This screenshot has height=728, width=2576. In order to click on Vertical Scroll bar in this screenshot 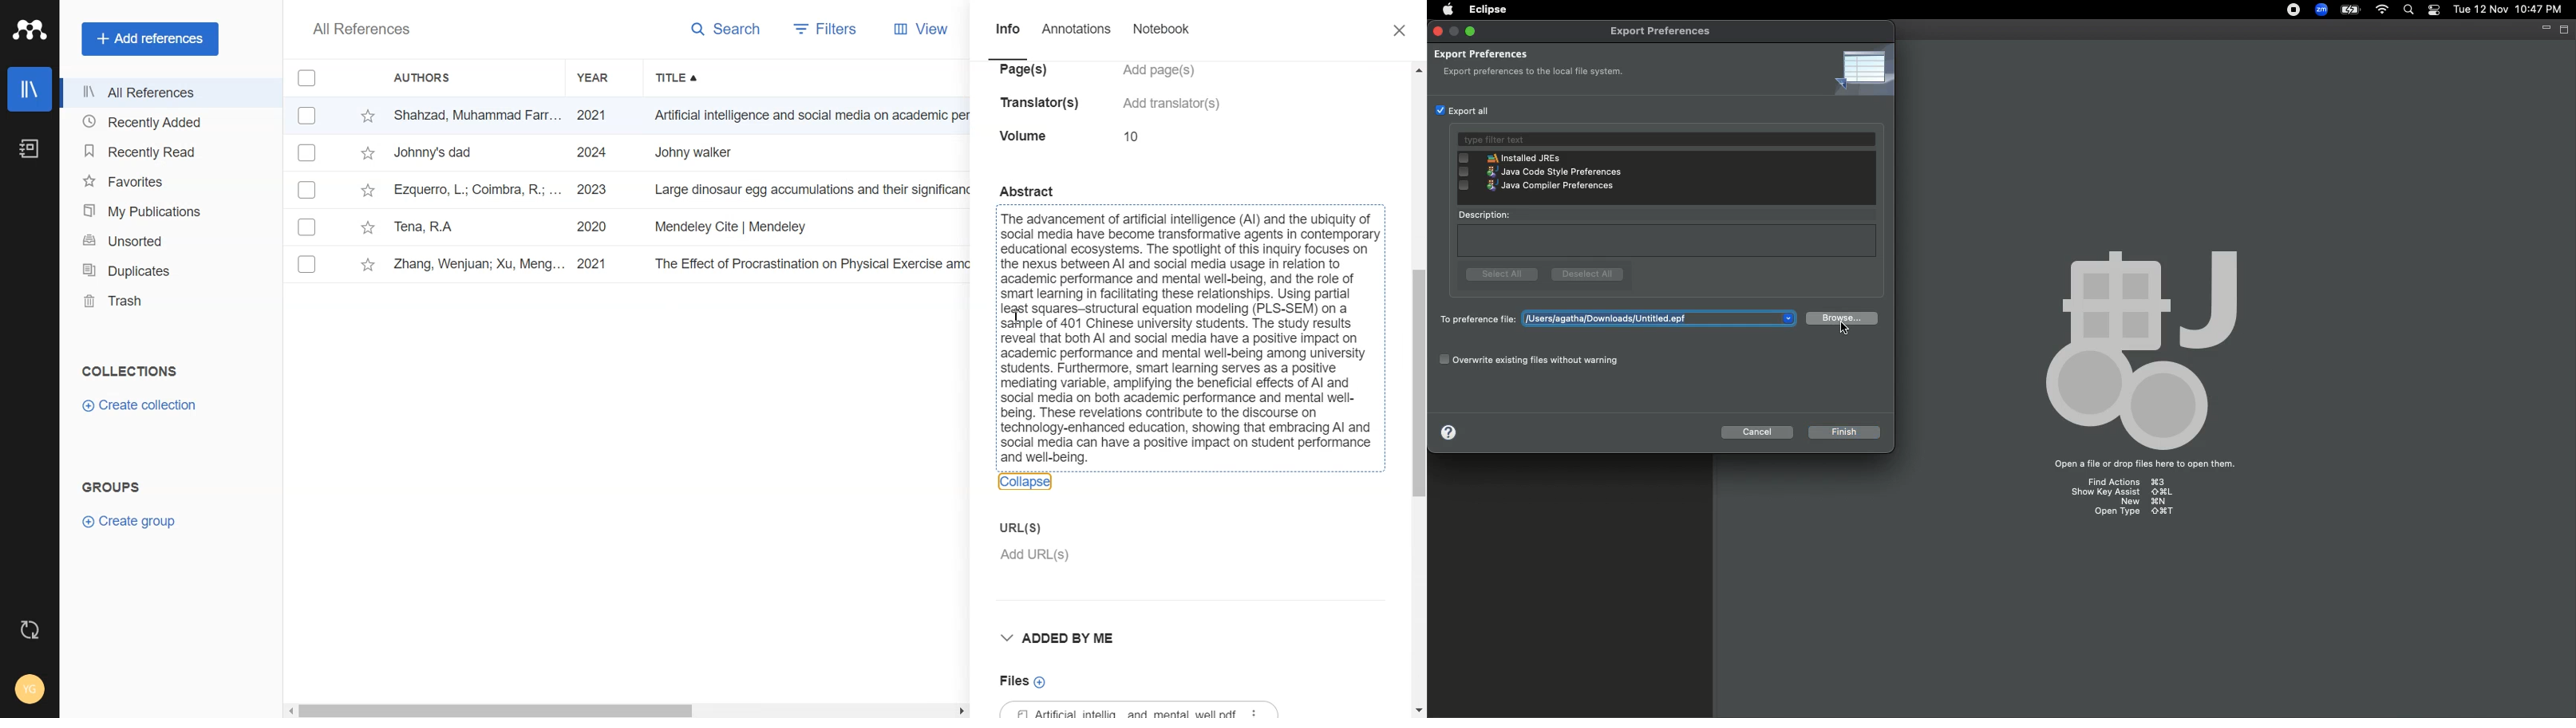, I will do `click(1419, 388)`.